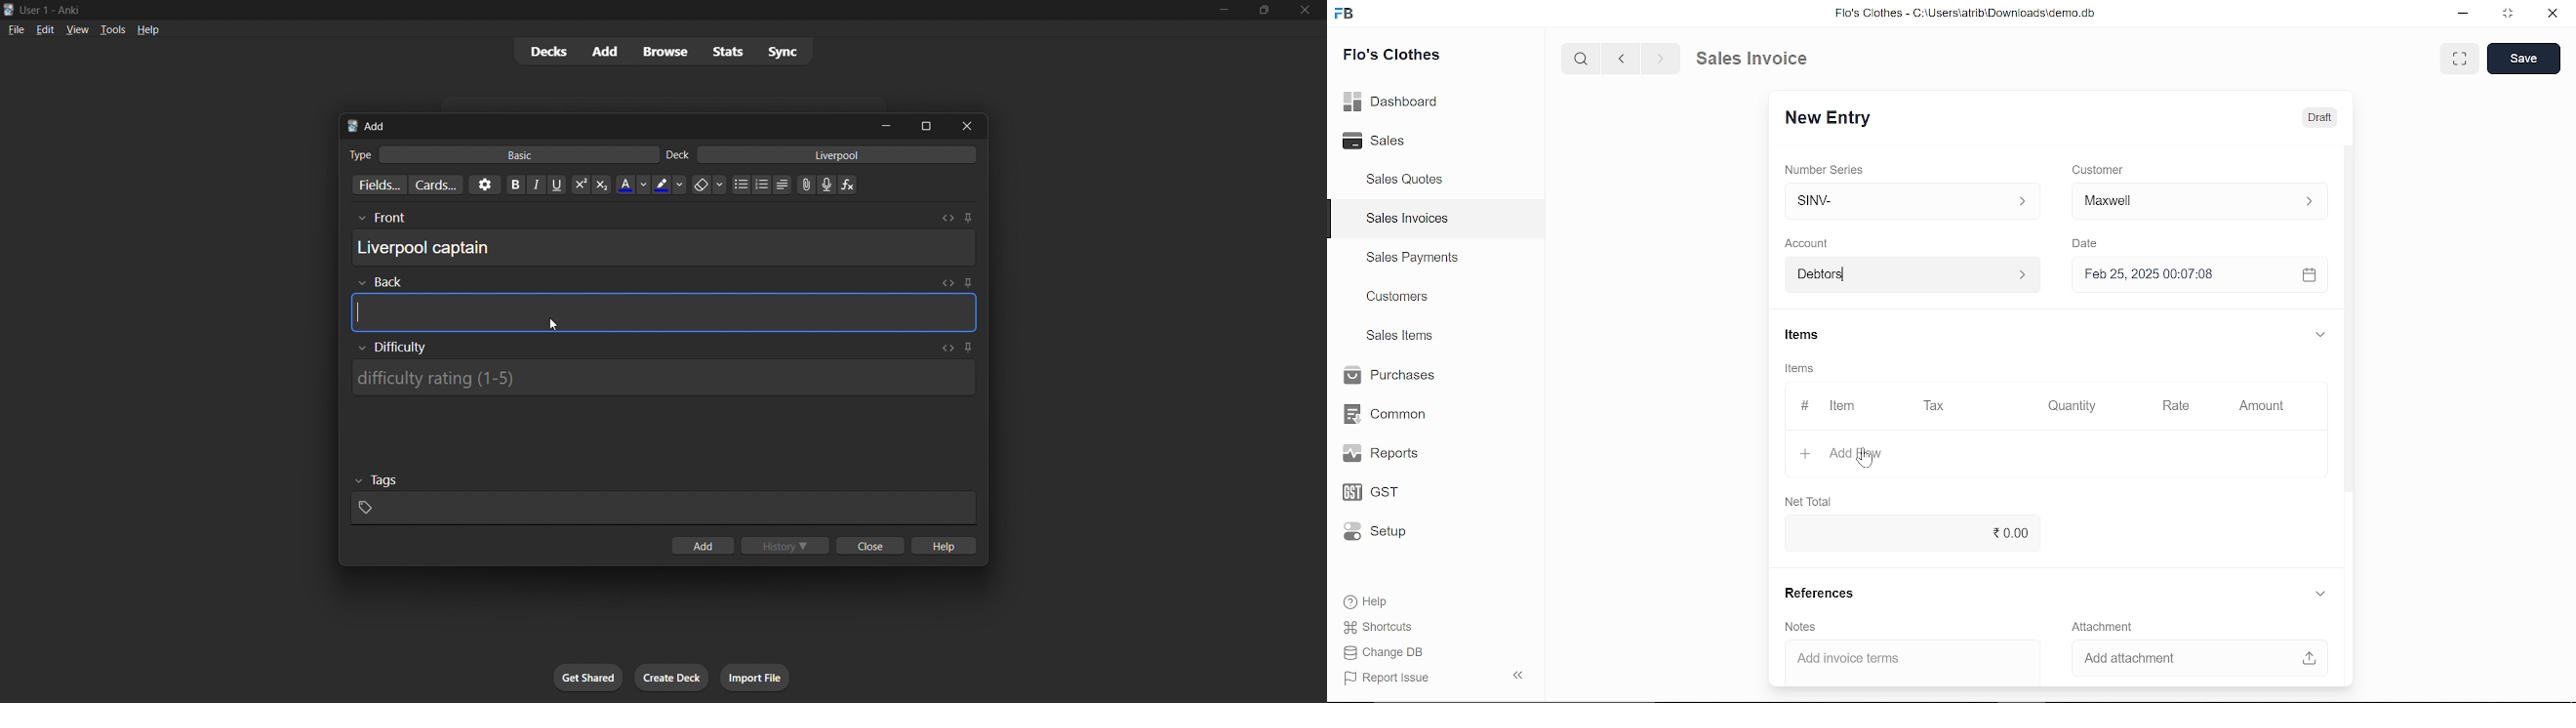 This screenshot has height=728, width=2576. What do you see at coordinates (1805, 501) in the screenshot?
I see `Net Total` at bounding box center [1805, 501].